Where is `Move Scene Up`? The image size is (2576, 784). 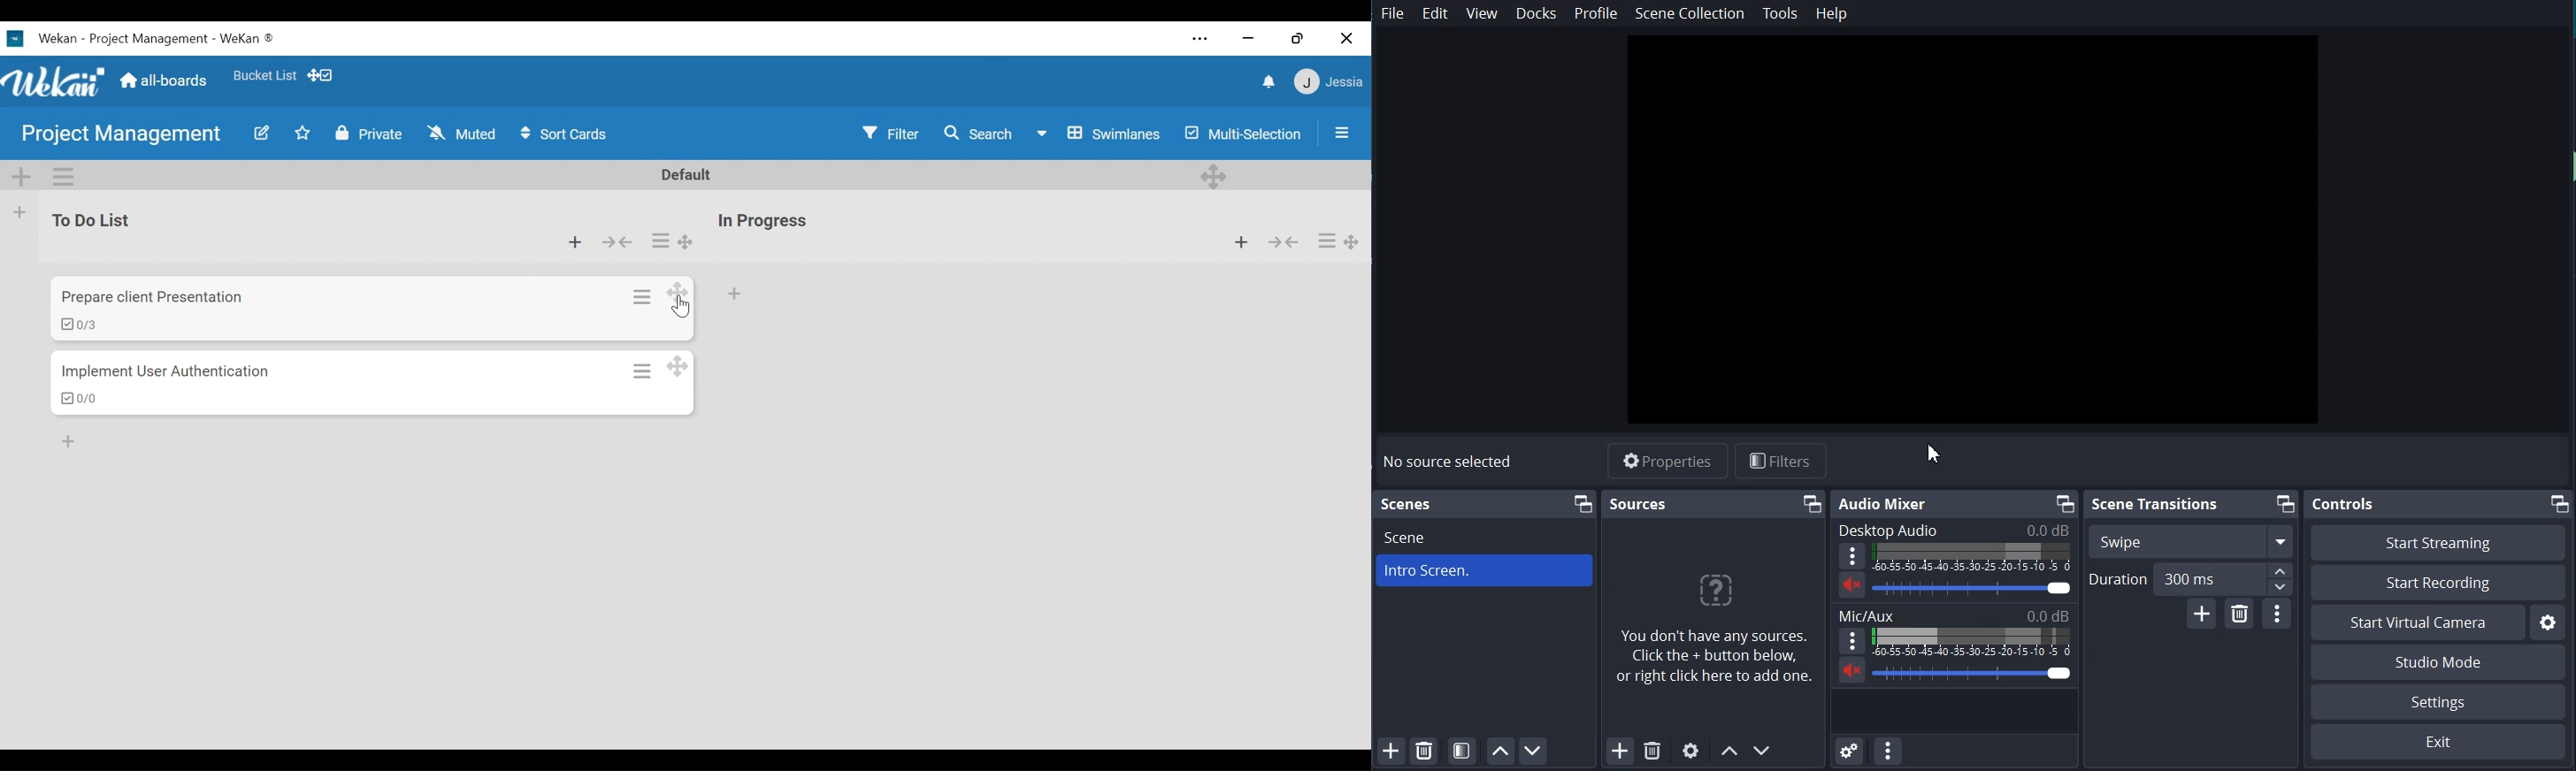 Move Scene Up is located at coordinates (1498, 751).